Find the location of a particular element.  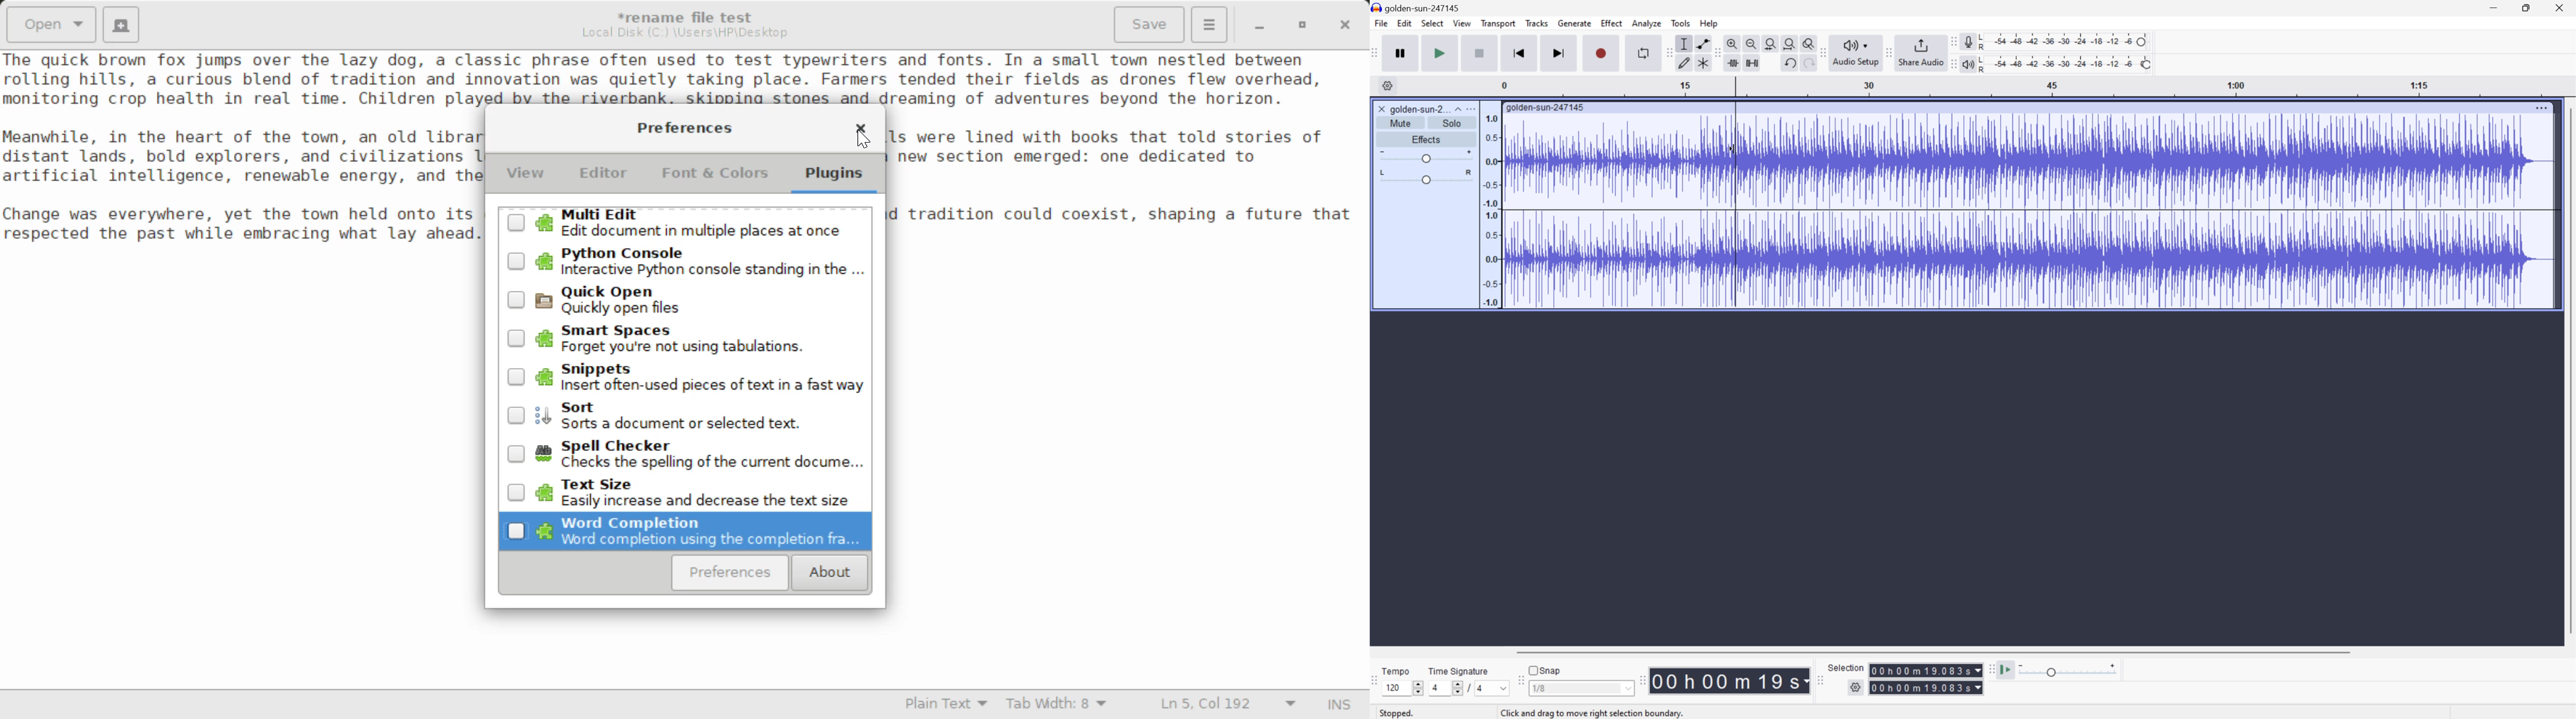

About is located at coordinates (828, 573).